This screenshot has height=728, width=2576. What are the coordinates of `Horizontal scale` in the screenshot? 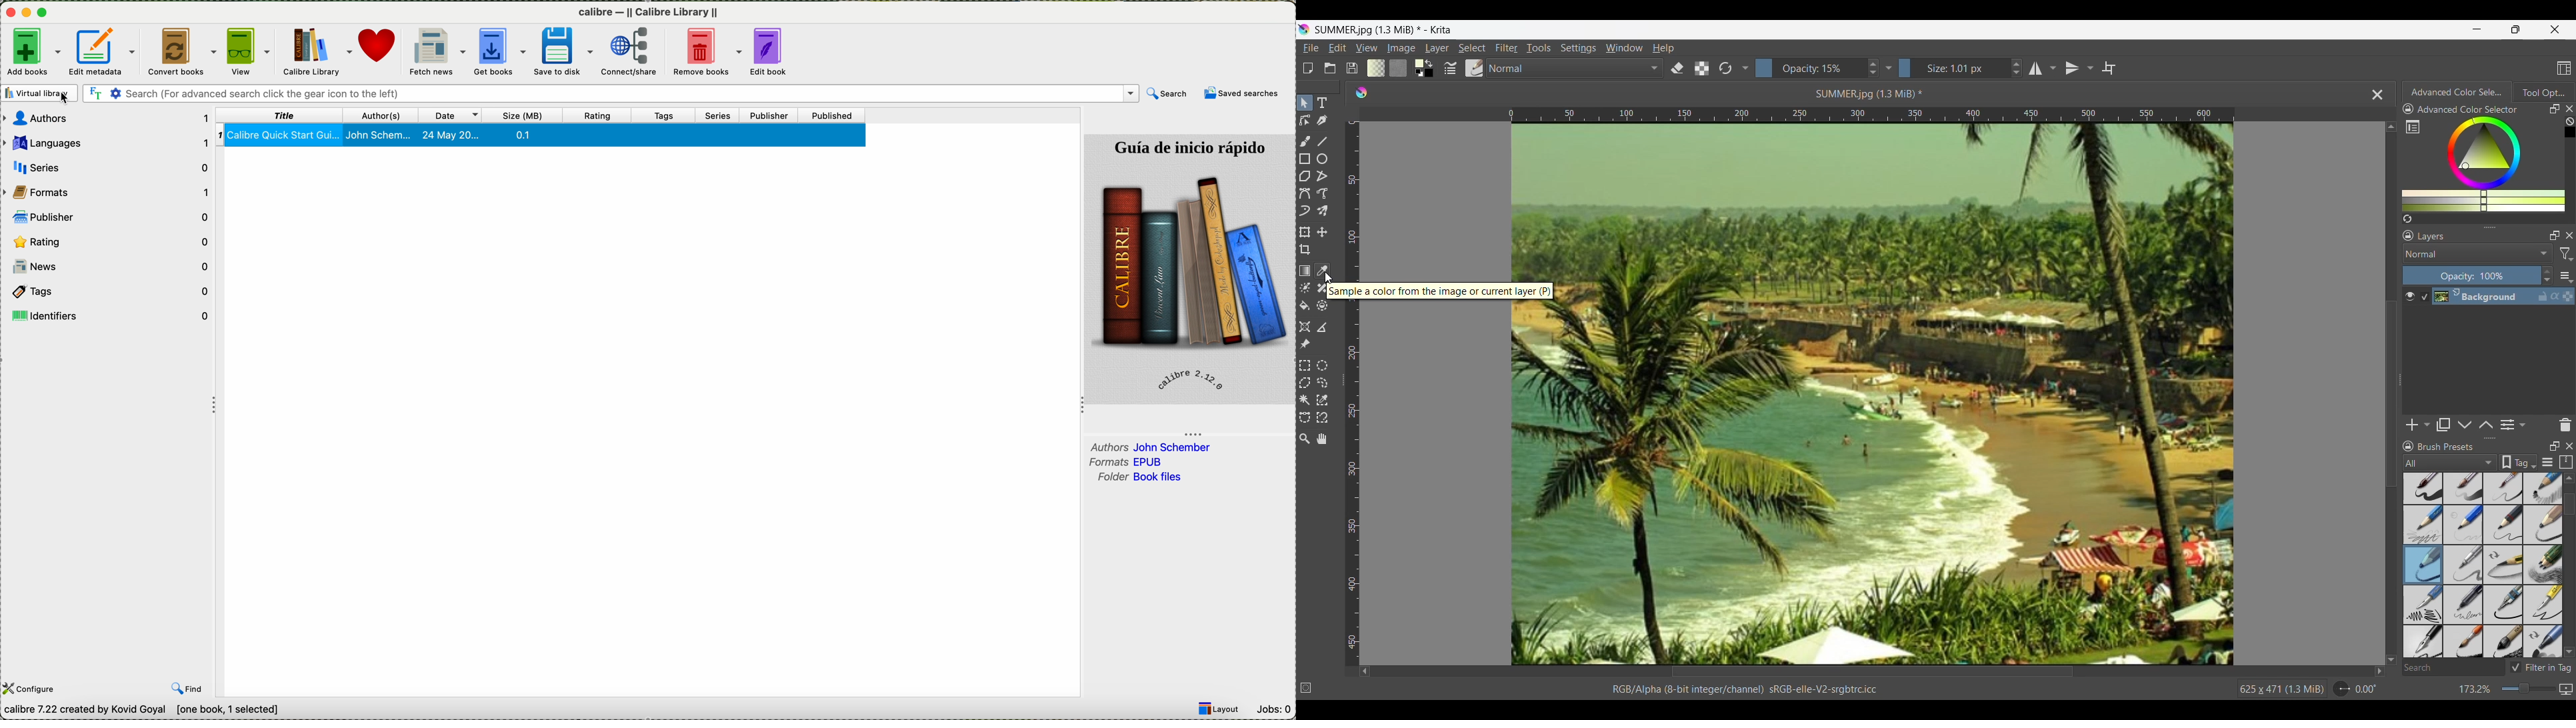 It's located at (1871, 114).